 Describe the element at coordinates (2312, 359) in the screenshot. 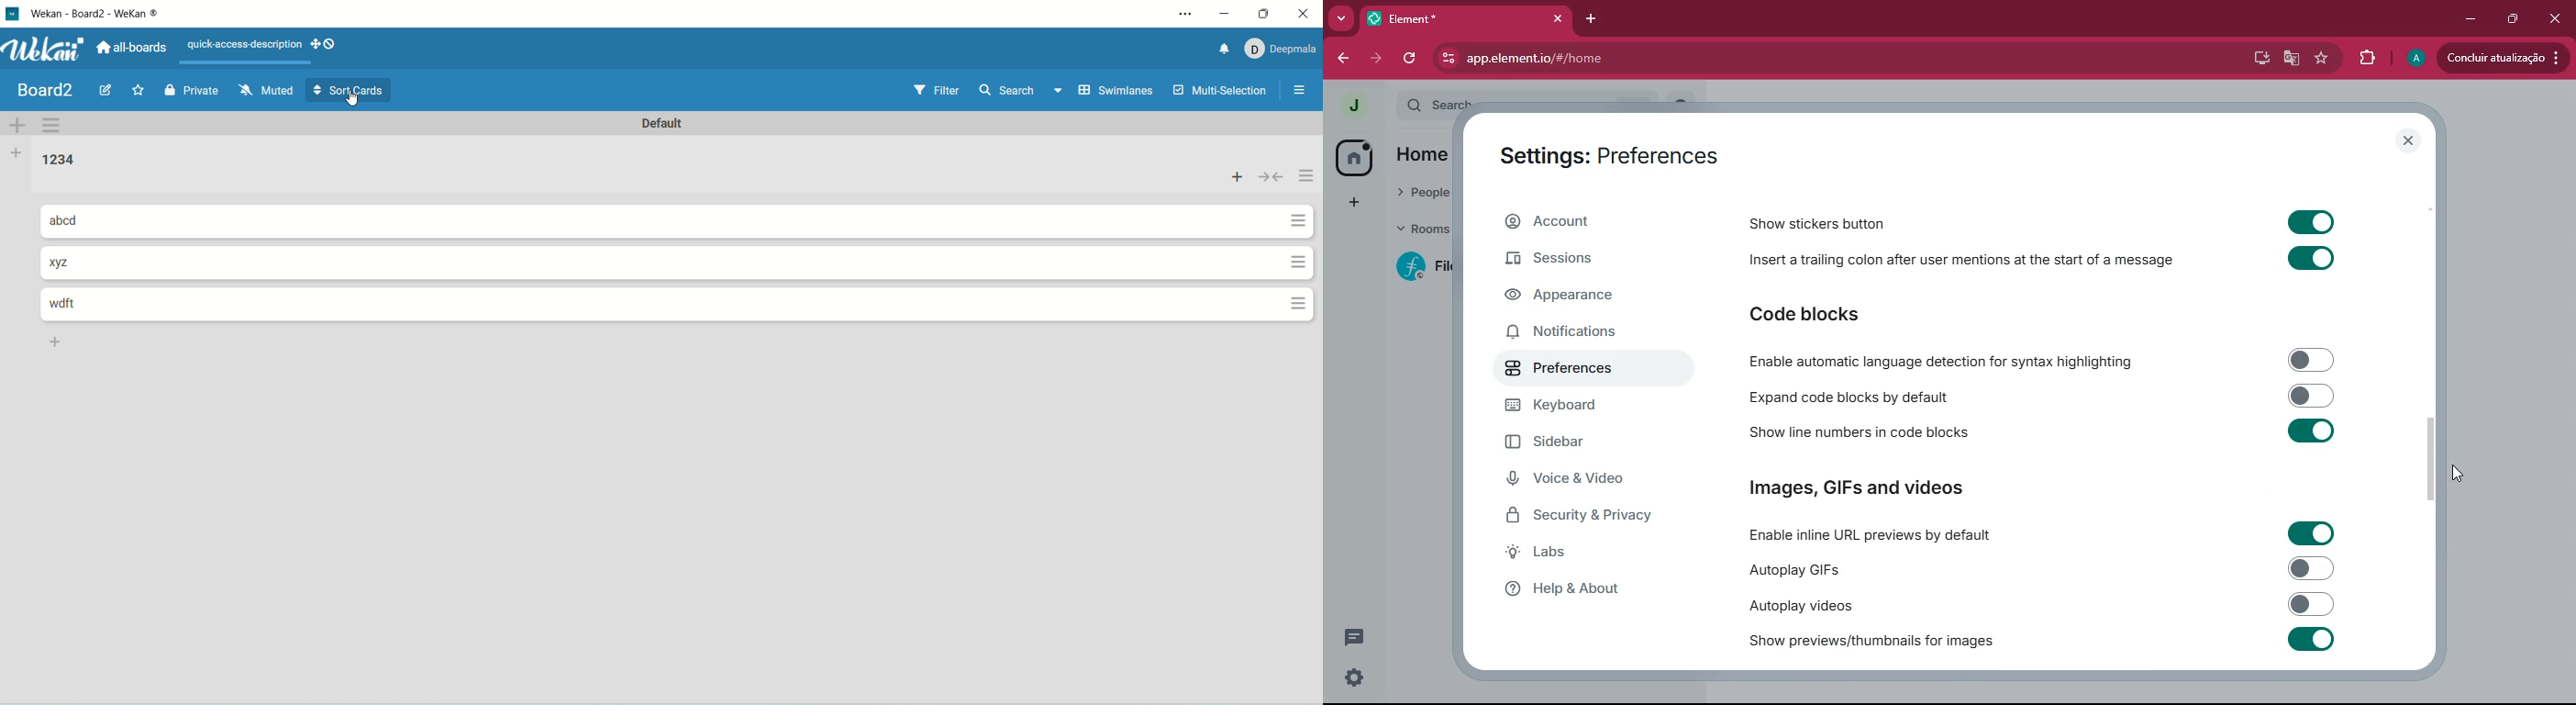

I see `` at that location.